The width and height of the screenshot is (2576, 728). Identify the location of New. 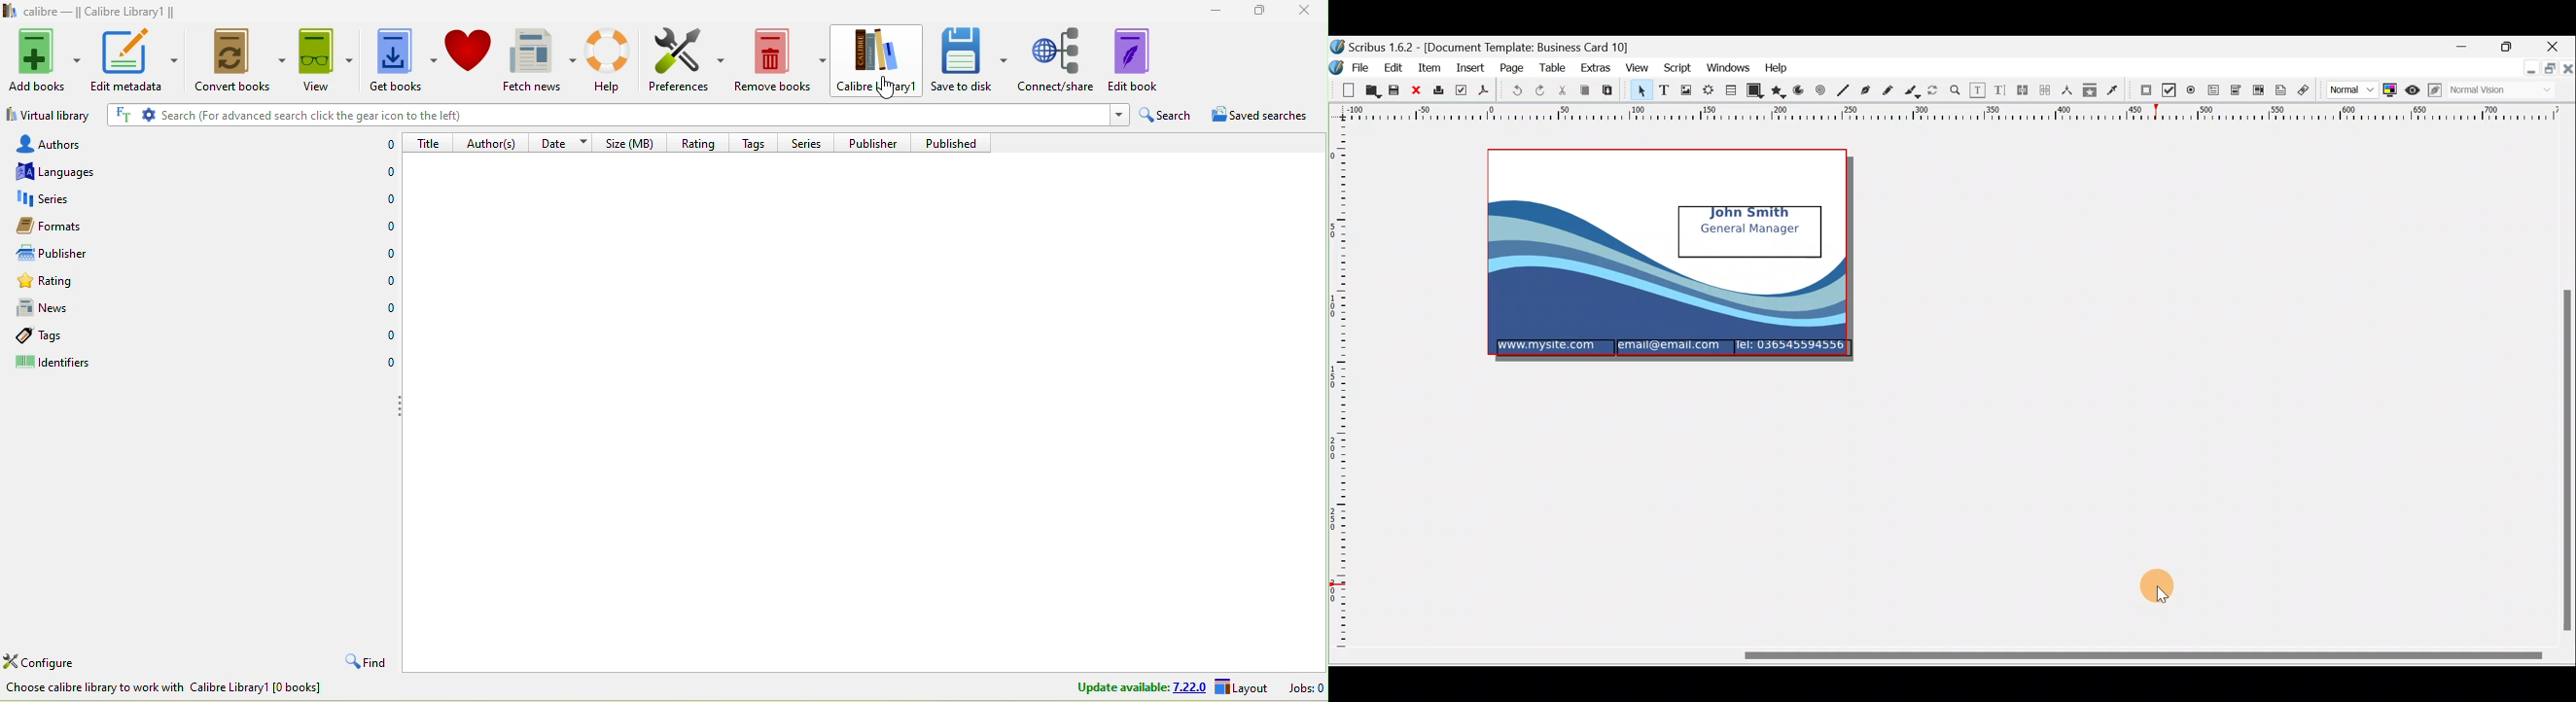
(1344, 91).